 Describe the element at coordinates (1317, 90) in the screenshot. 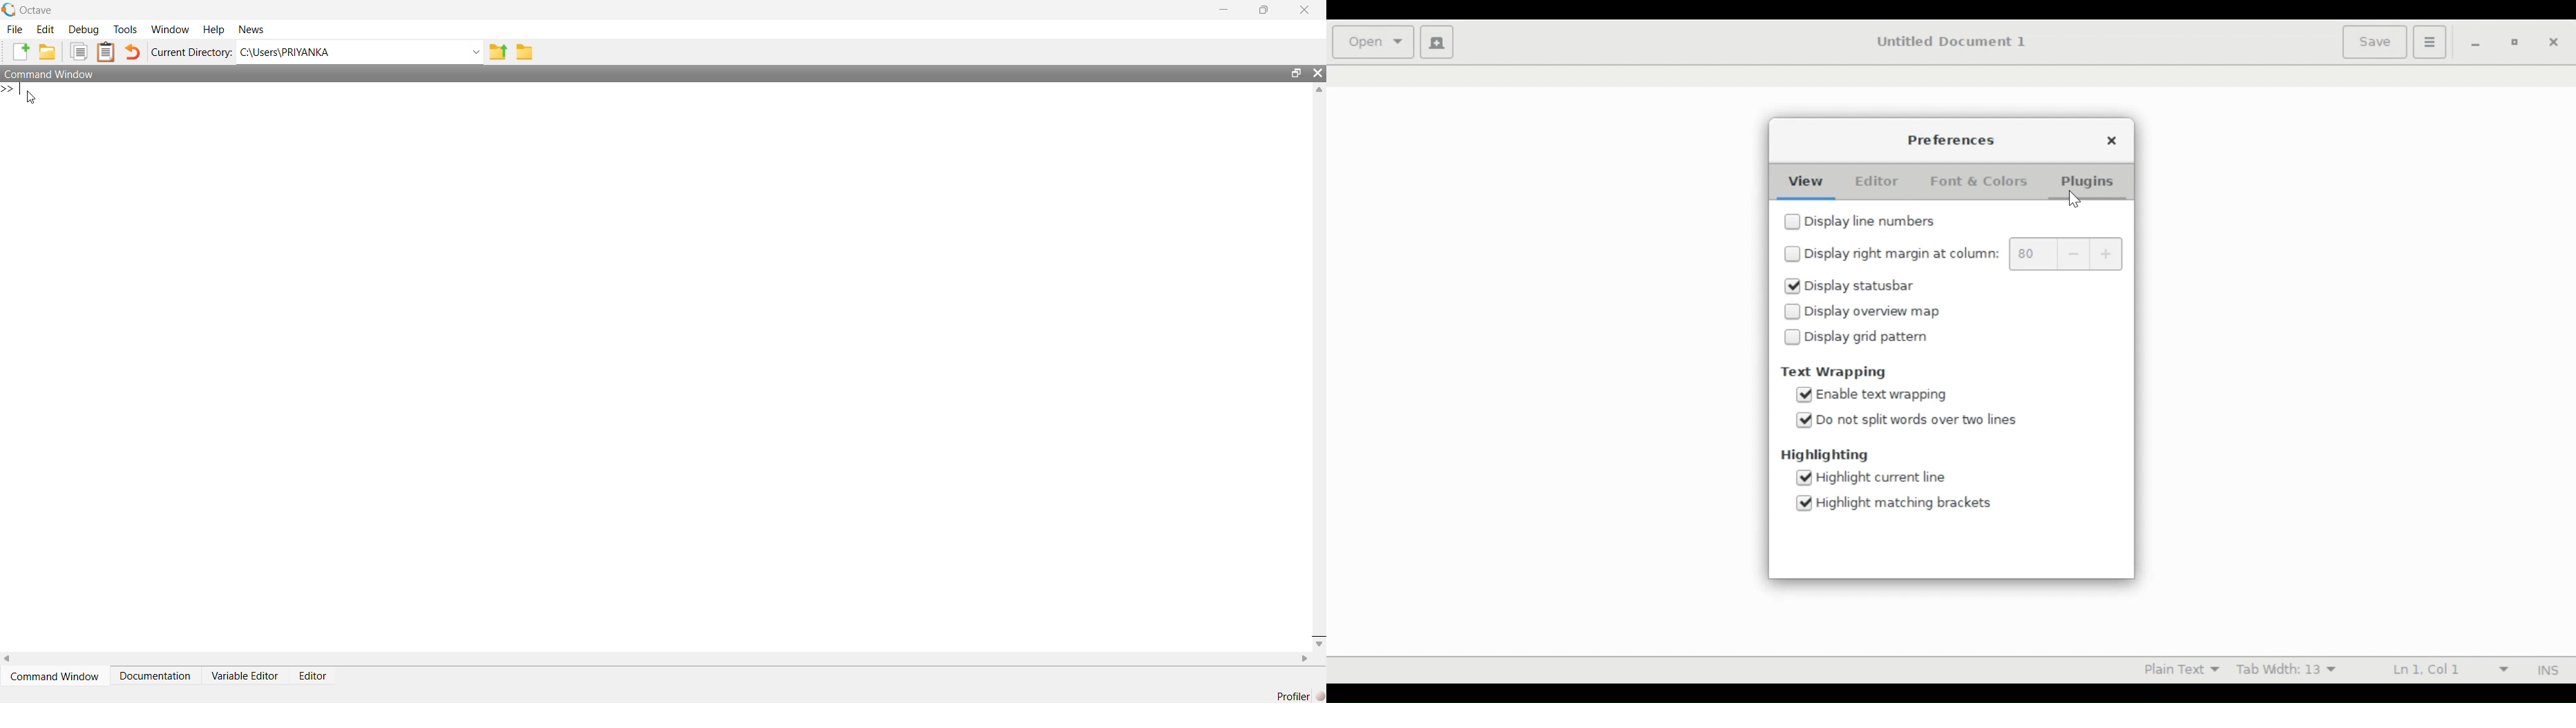

I see `scroll up` at that location.